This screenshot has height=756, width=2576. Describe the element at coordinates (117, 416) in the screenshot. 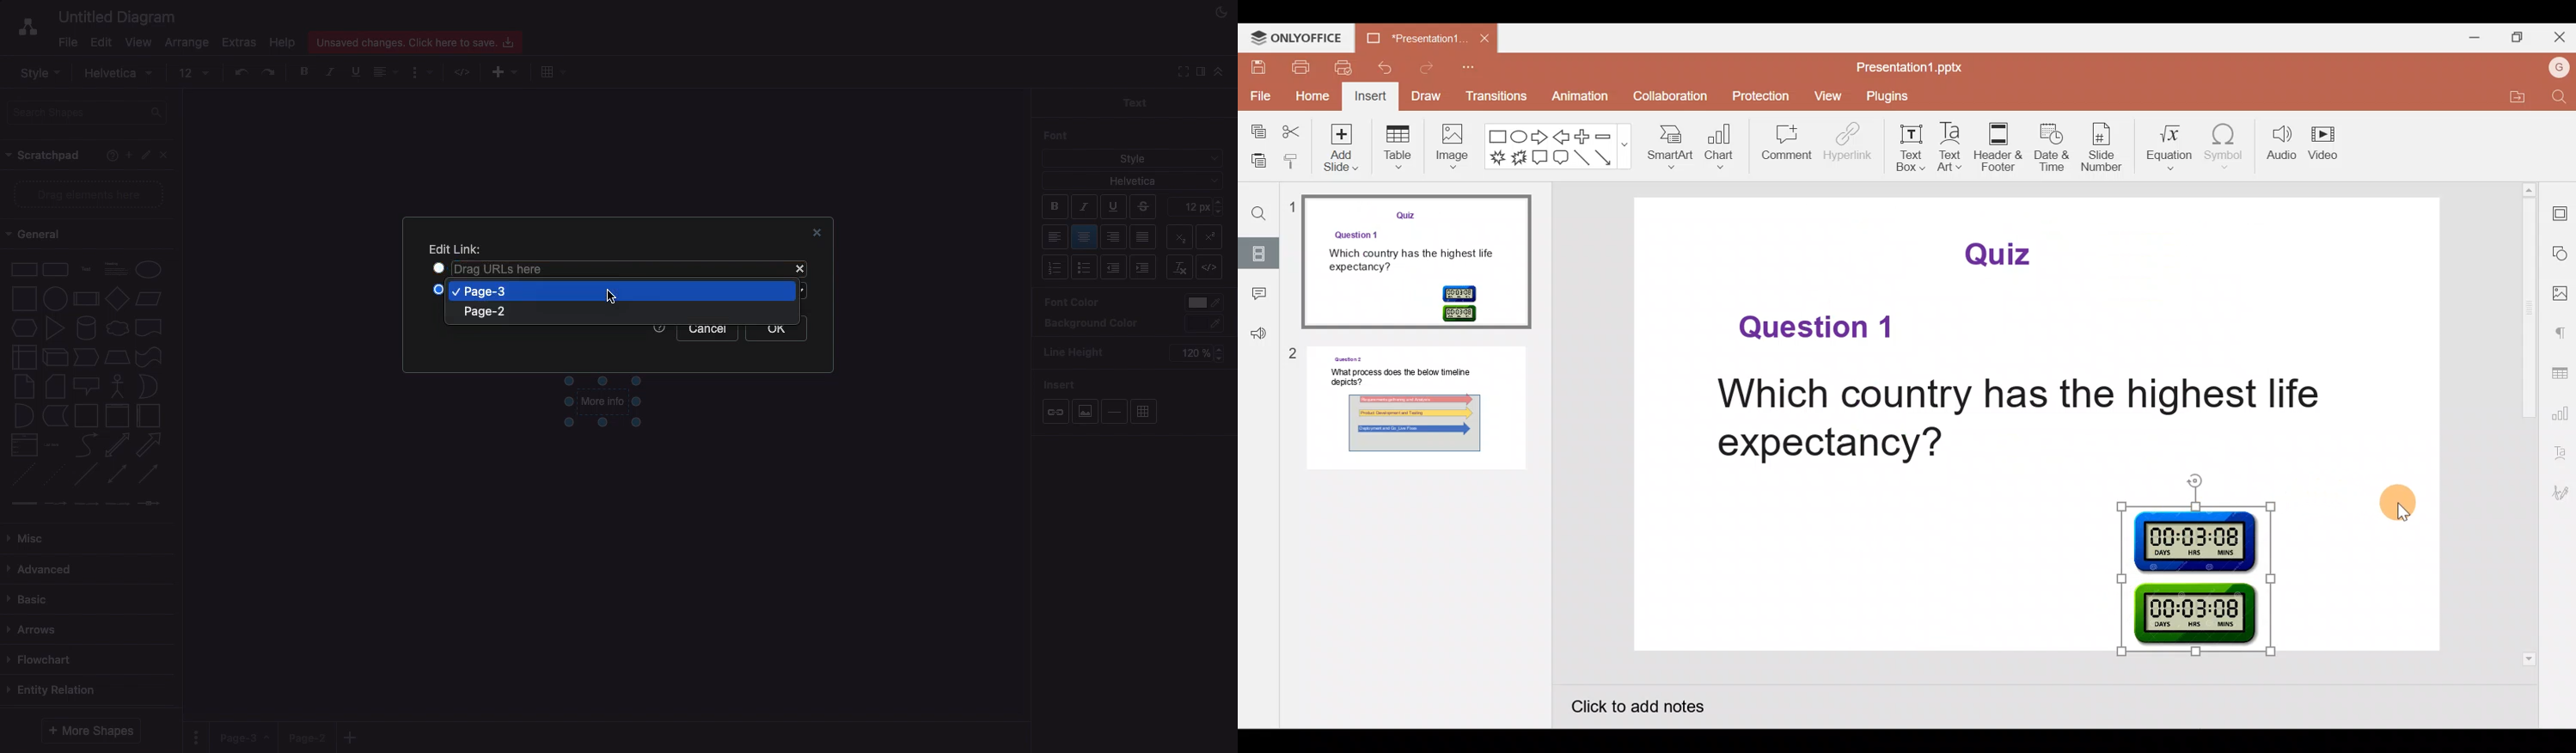

I see `vertical container` at that location.